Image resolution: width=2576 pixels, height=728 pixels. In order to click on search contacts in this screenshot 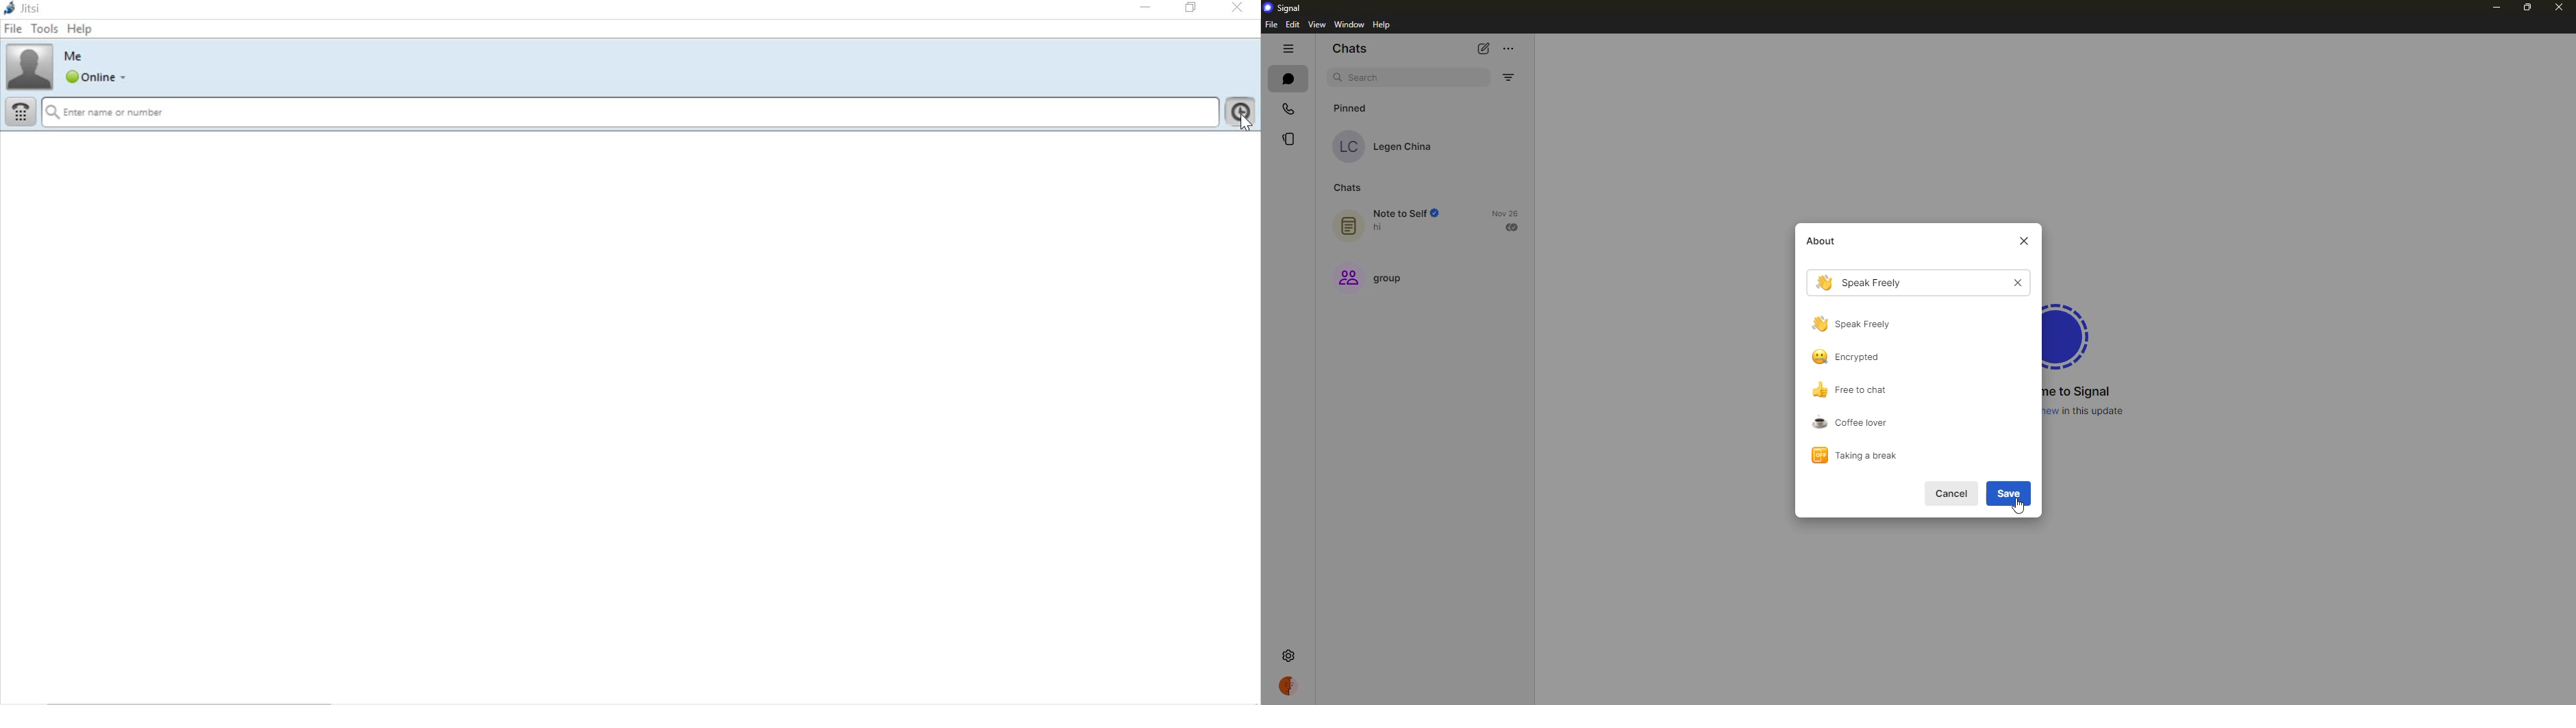, I will do `click(630, 114)`.